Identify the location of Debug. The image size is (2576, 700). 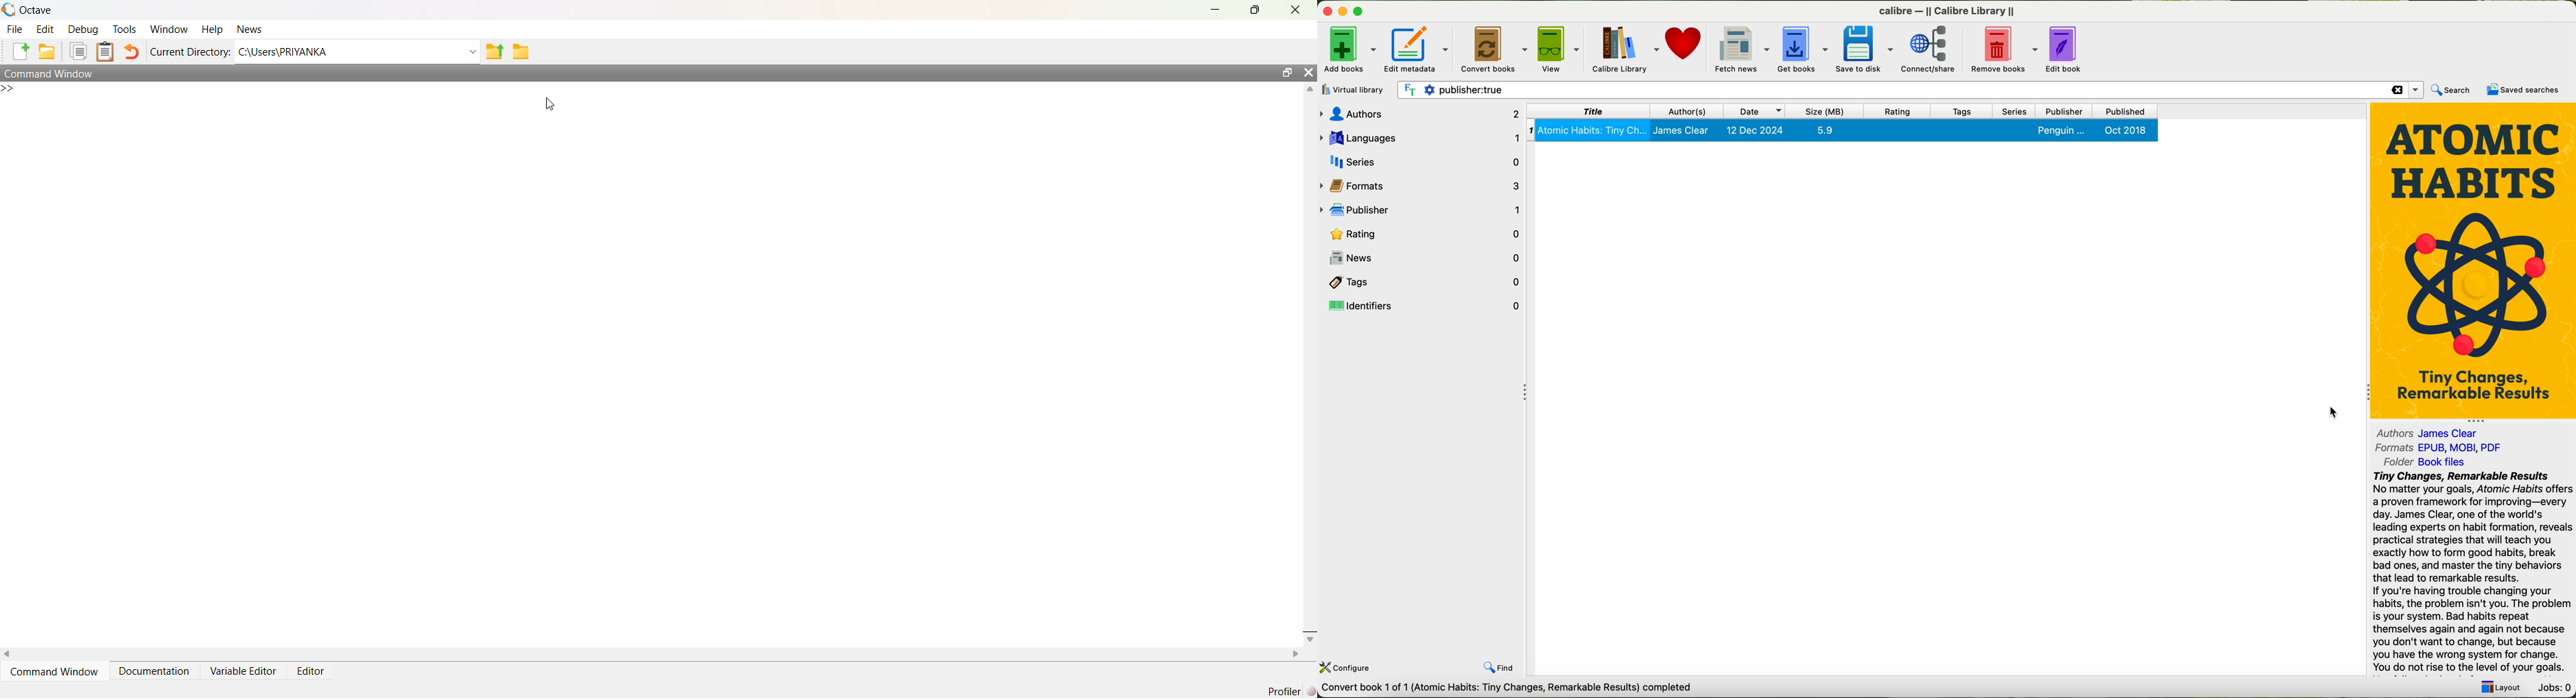
(85, 31).